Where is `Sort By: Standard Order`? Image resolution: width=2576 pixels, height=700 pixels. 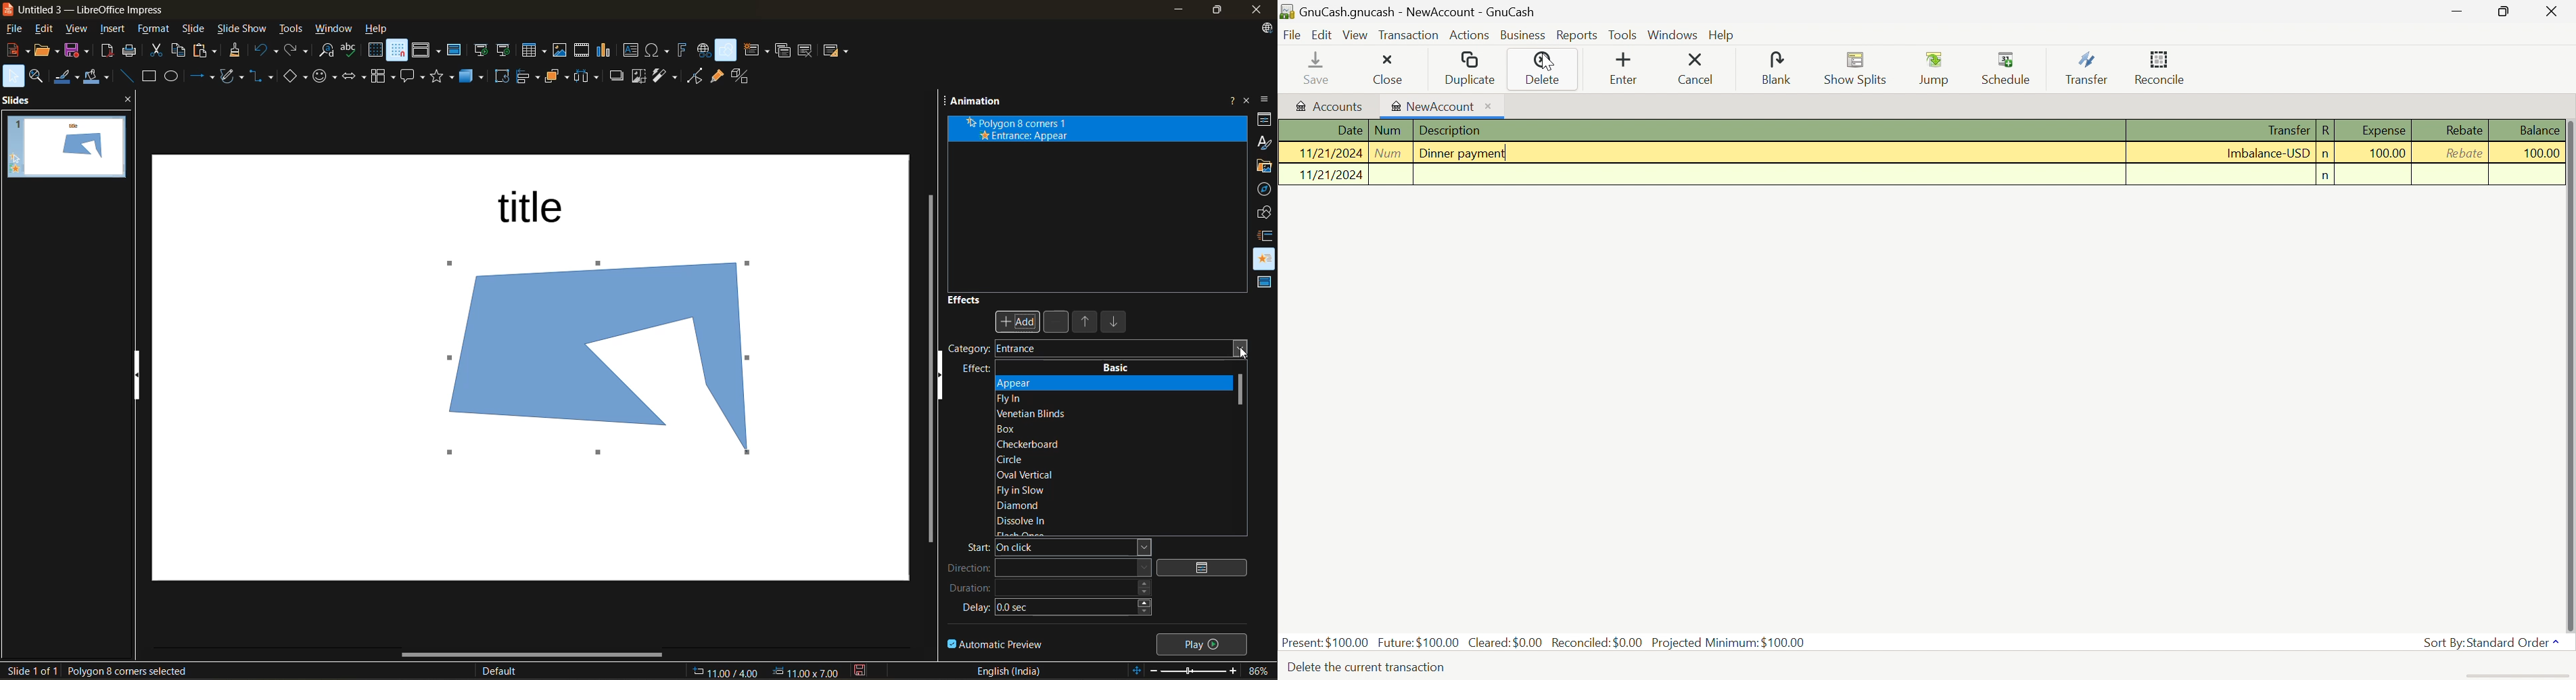
Sort By: Standard Order is located at coordinates (2490, 642).